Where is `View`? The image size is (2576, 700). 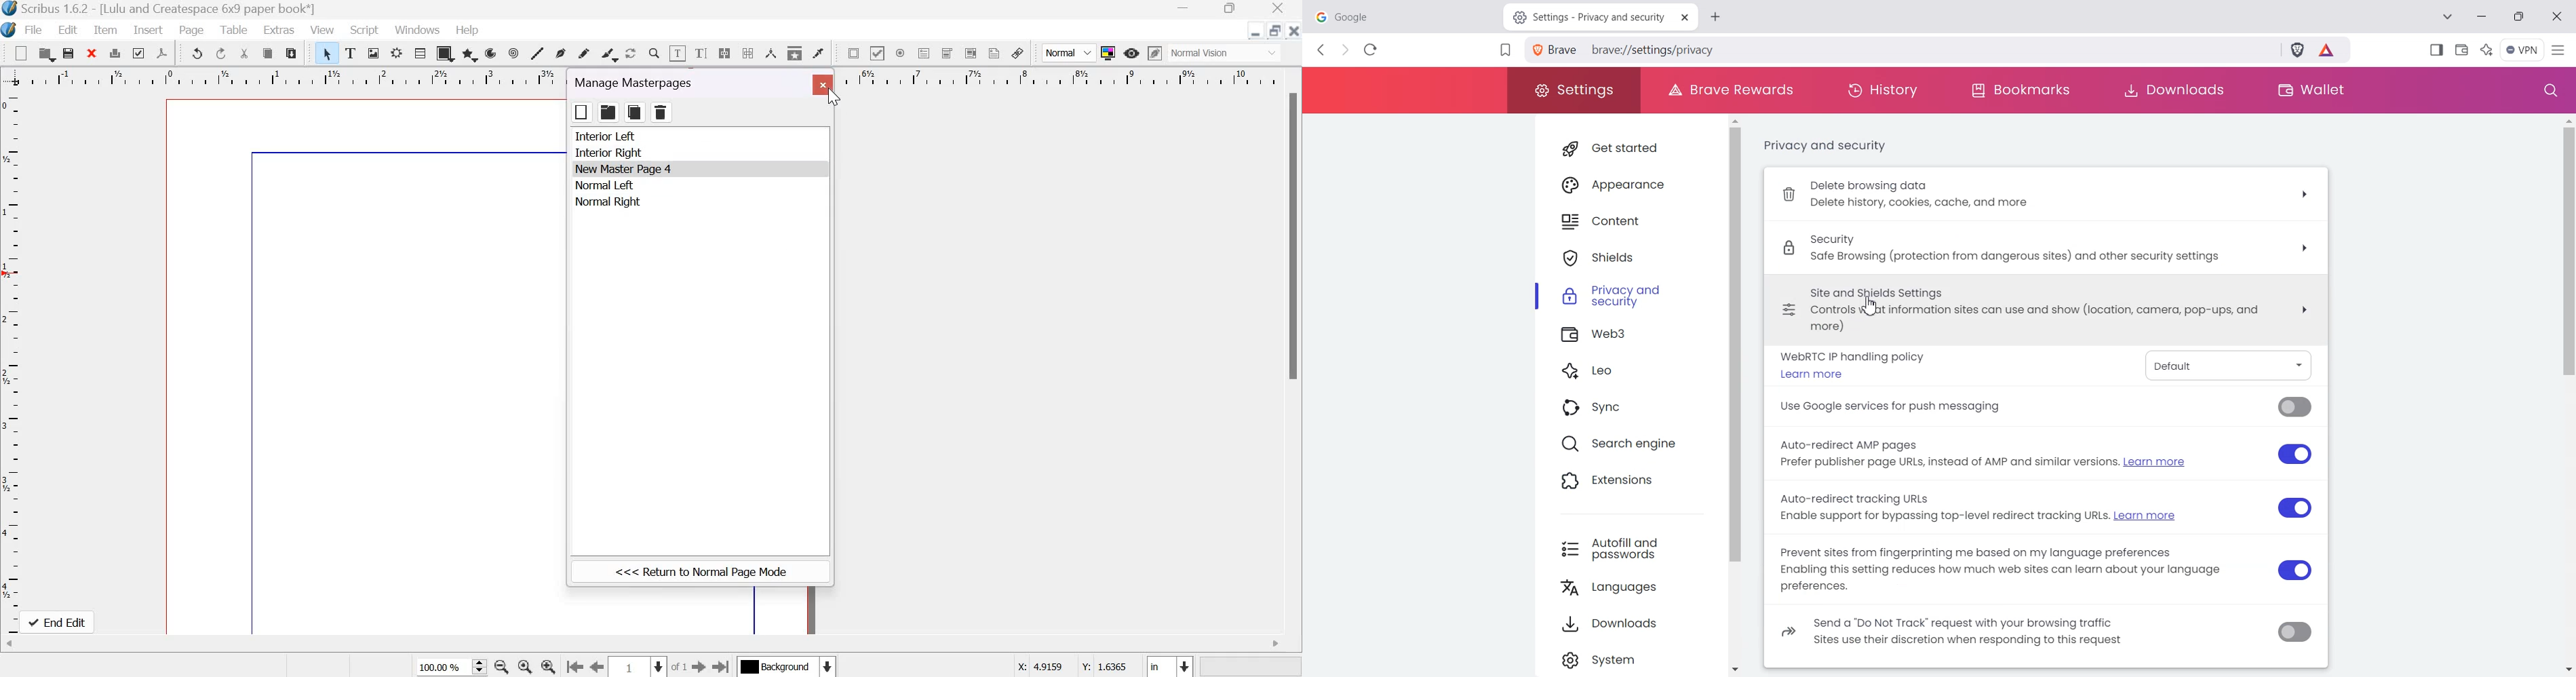 View is located at coordinates (321, 29).